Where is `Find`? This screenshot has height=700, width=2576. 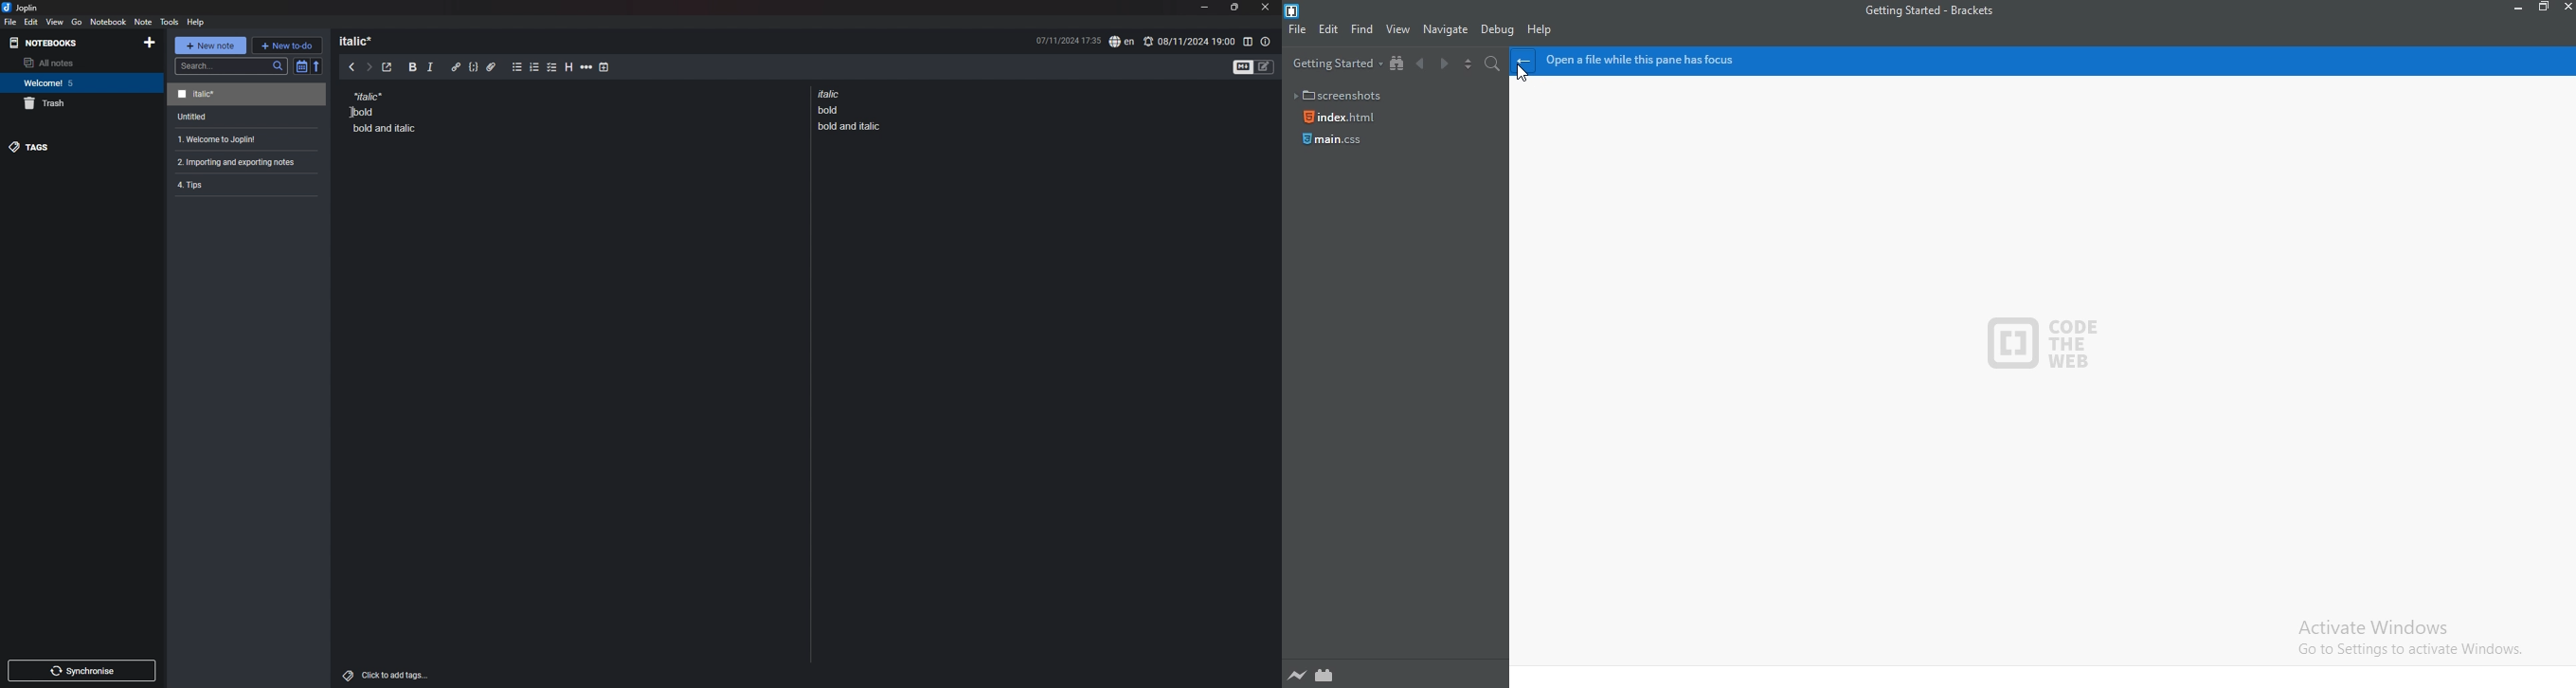 Find is located at coordinates (1364, 29).